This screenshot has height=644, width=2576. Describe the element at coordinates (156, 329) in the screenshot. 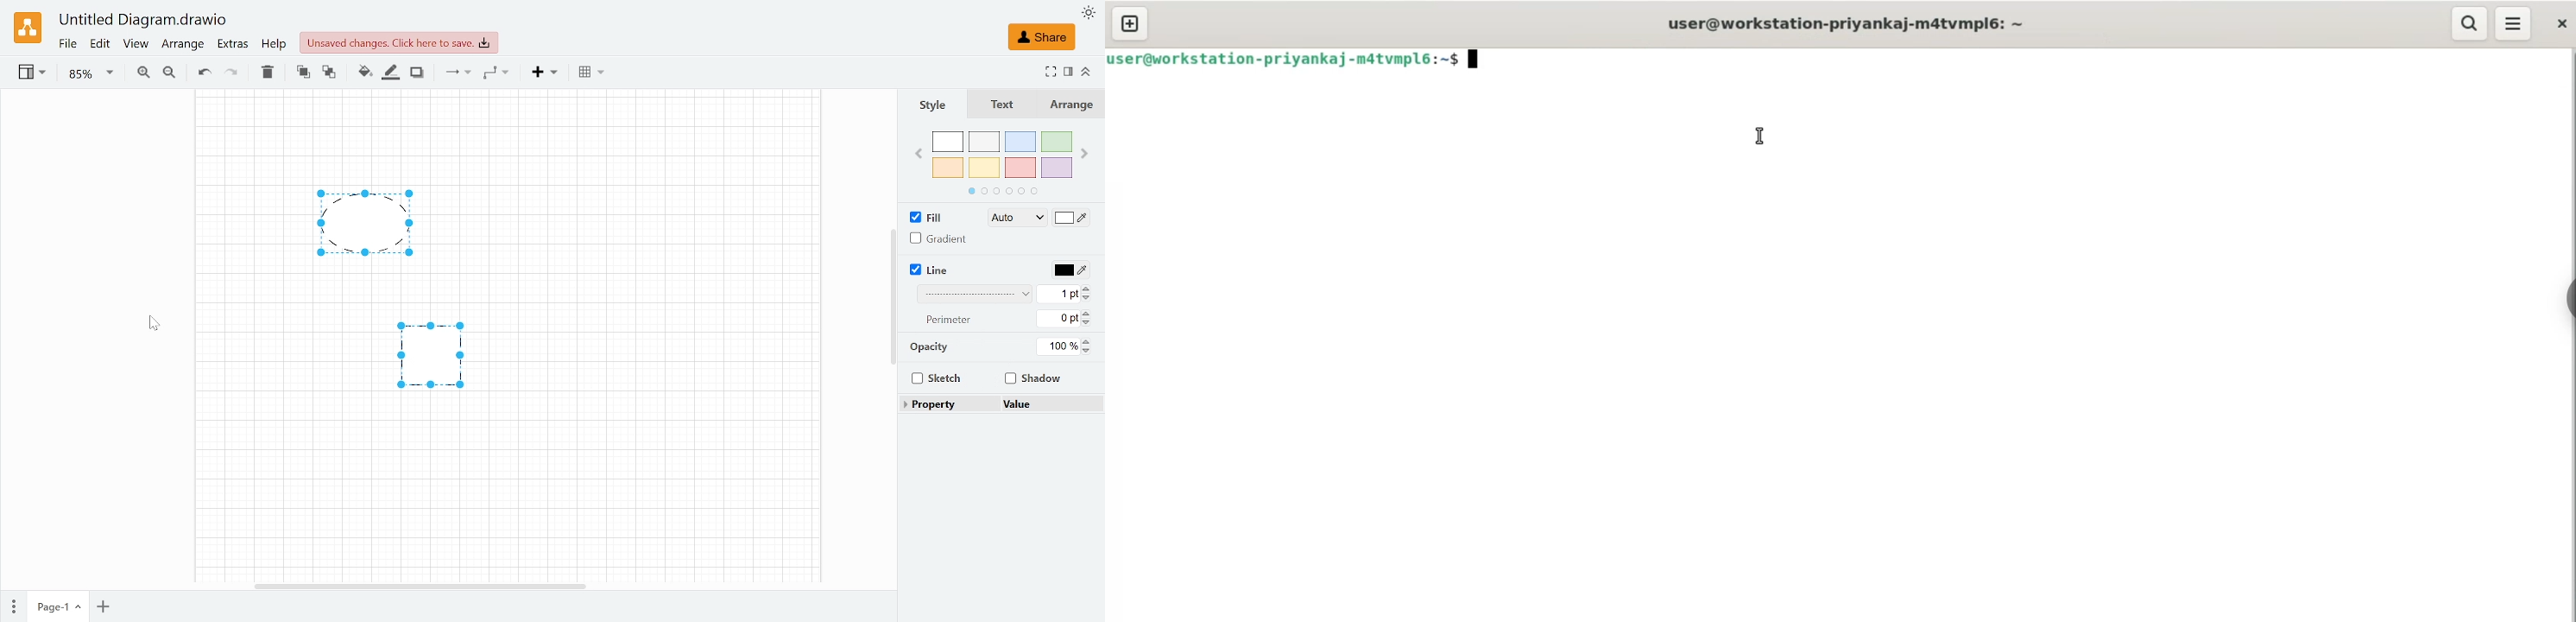

I see `Cursor` at that location.